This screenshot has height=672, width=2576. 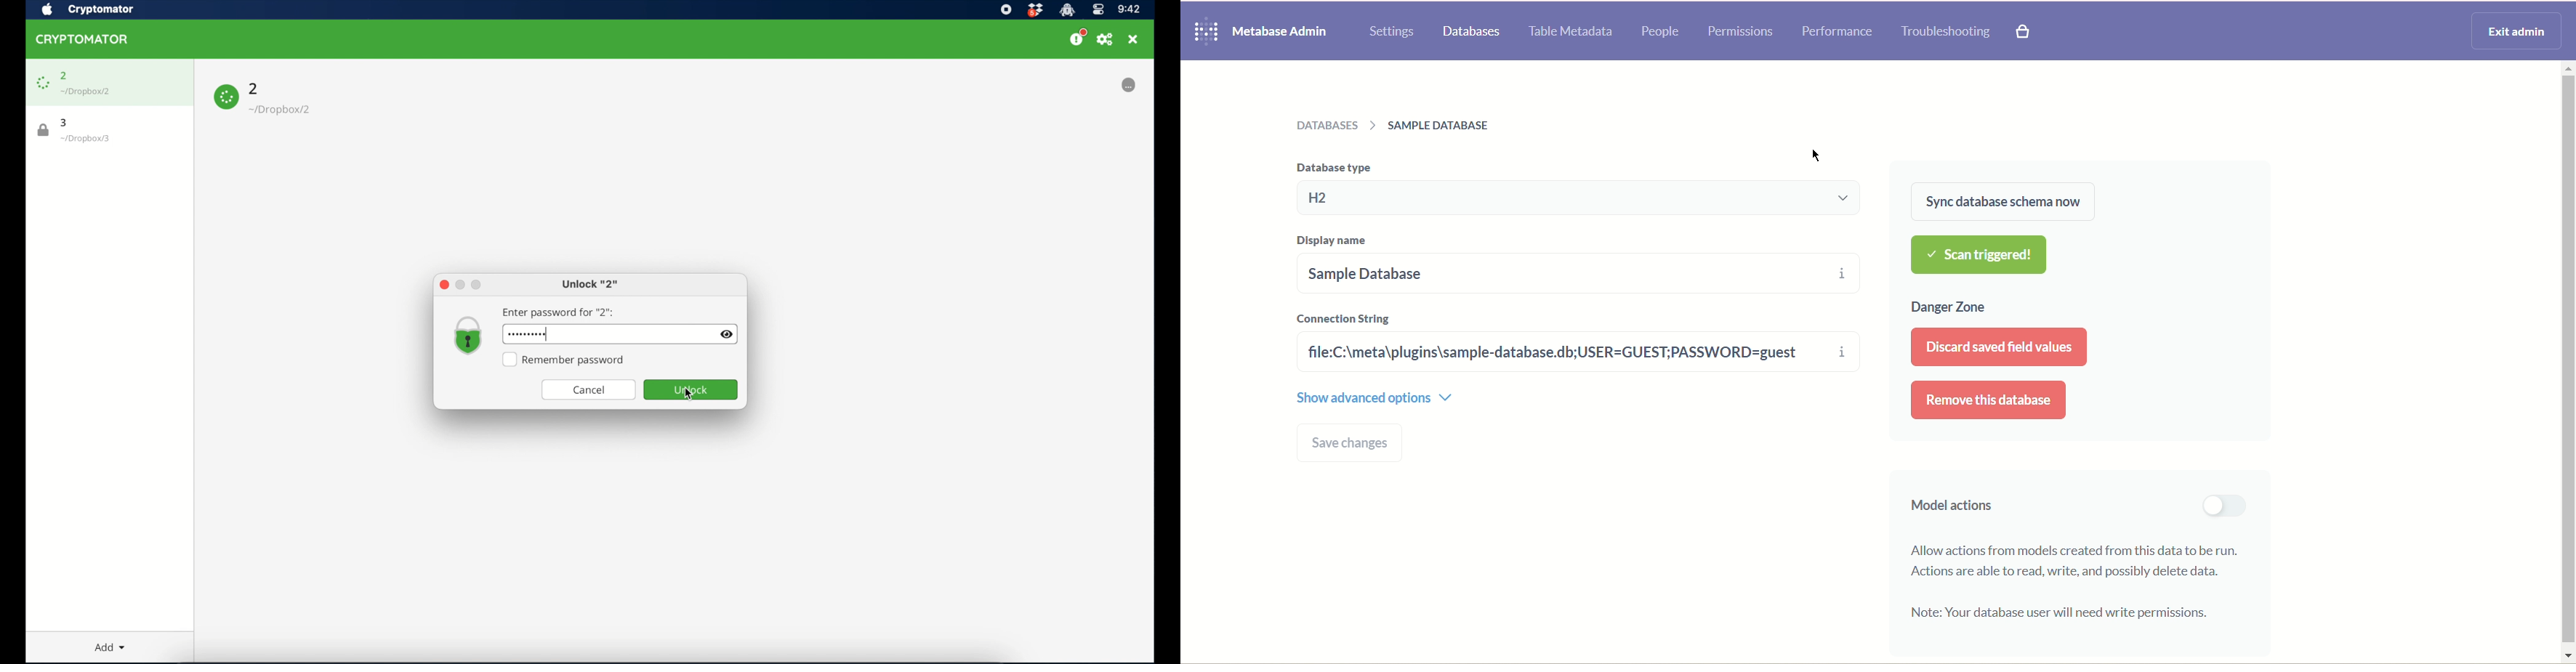 I want to click on database type, so click(x=1331, y=166).